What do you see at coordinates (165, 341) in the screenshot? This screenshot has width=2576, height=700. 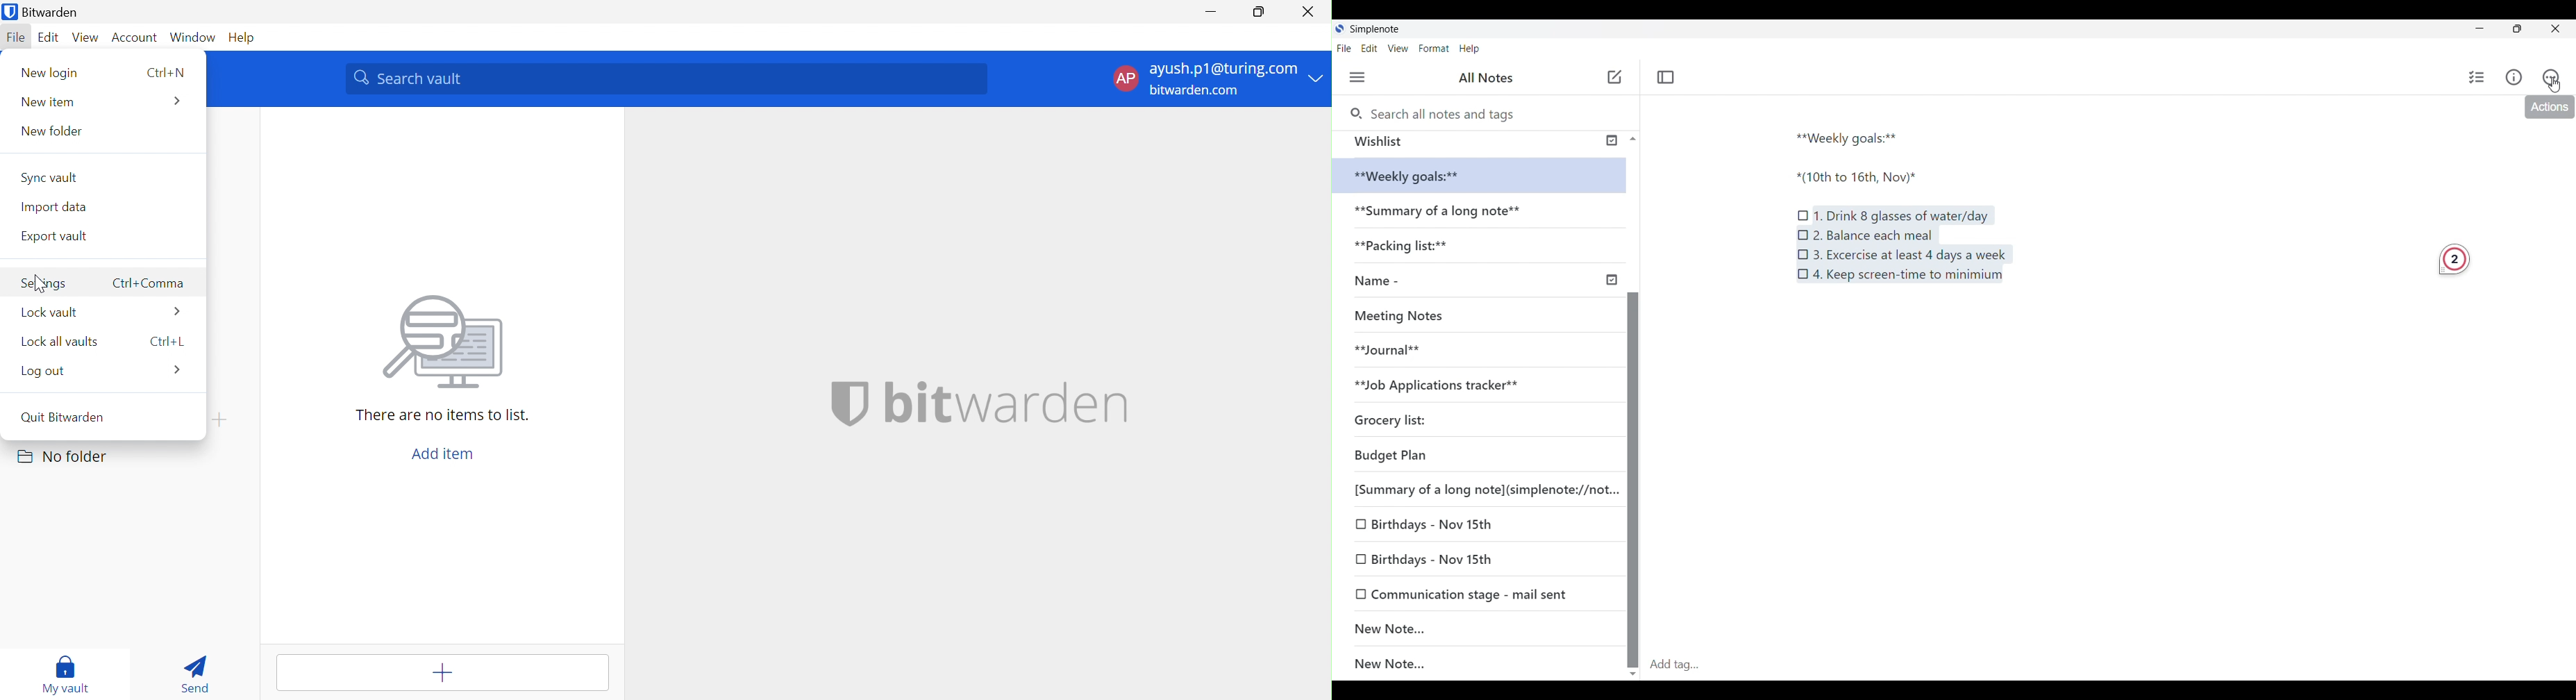 I see `Ctrl+l` at bounding box center [165, 341].